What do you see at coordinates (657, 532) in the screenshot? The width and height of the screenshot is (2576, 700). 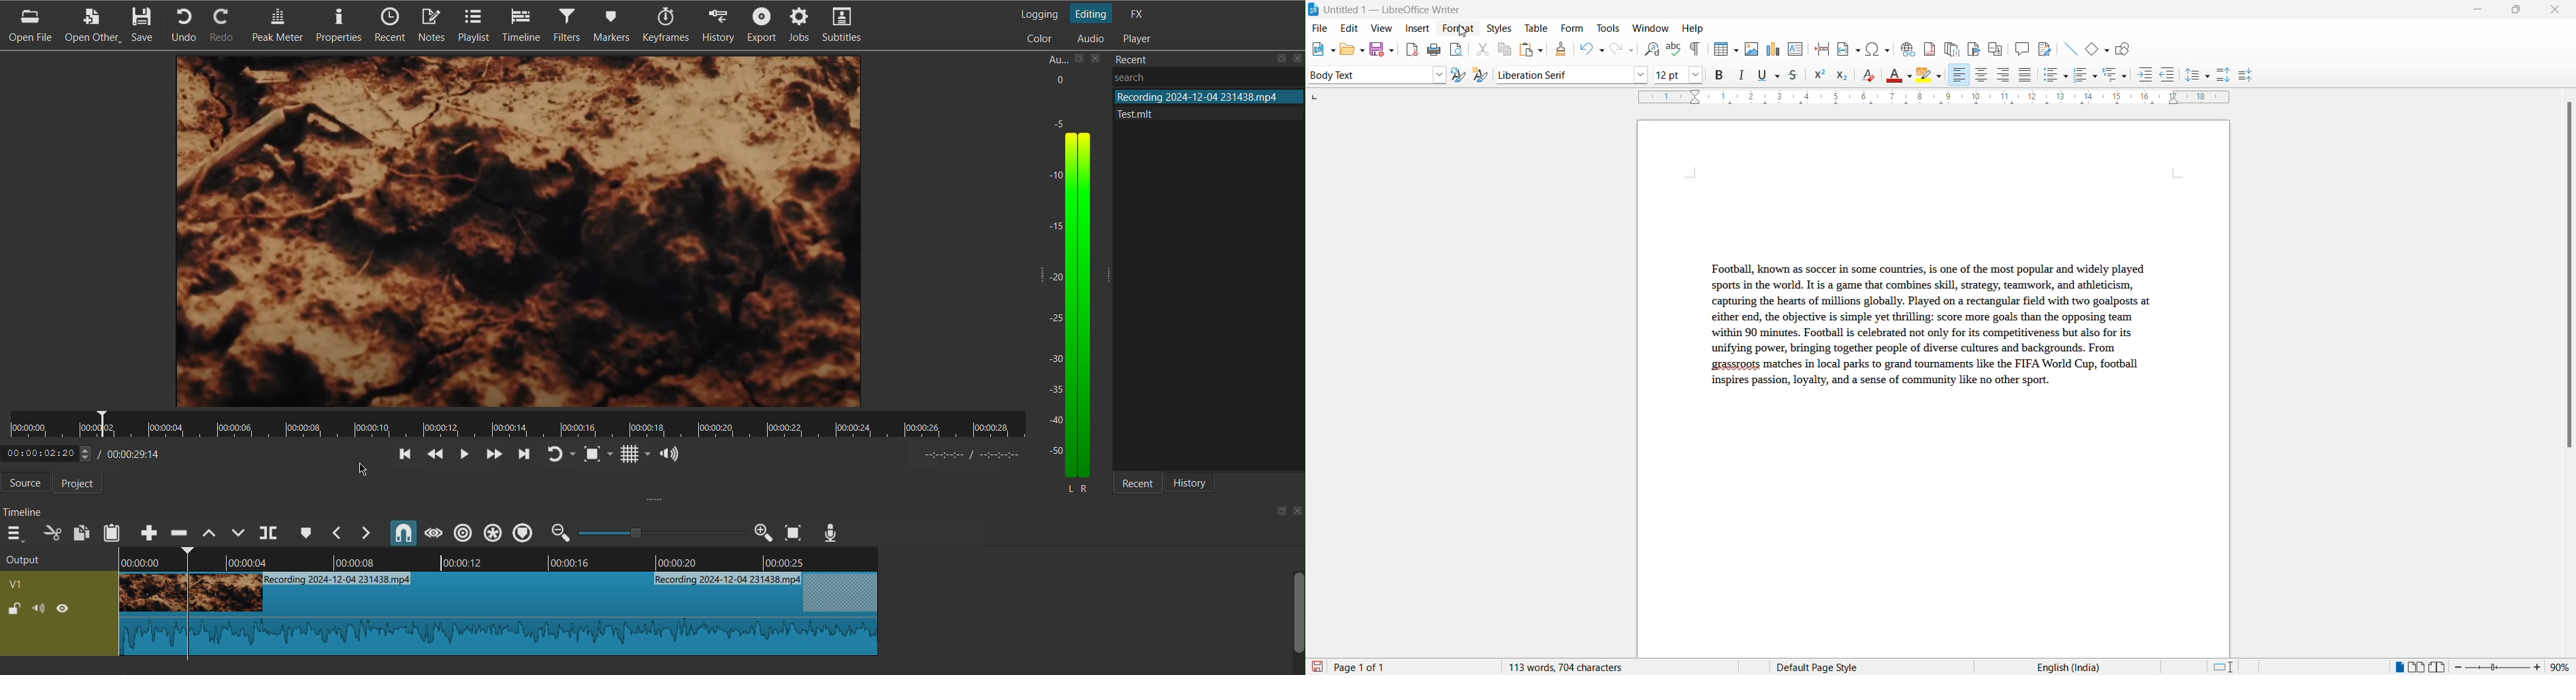 I see `zoom in or zoom out slider` at bounding box center [657, 532].